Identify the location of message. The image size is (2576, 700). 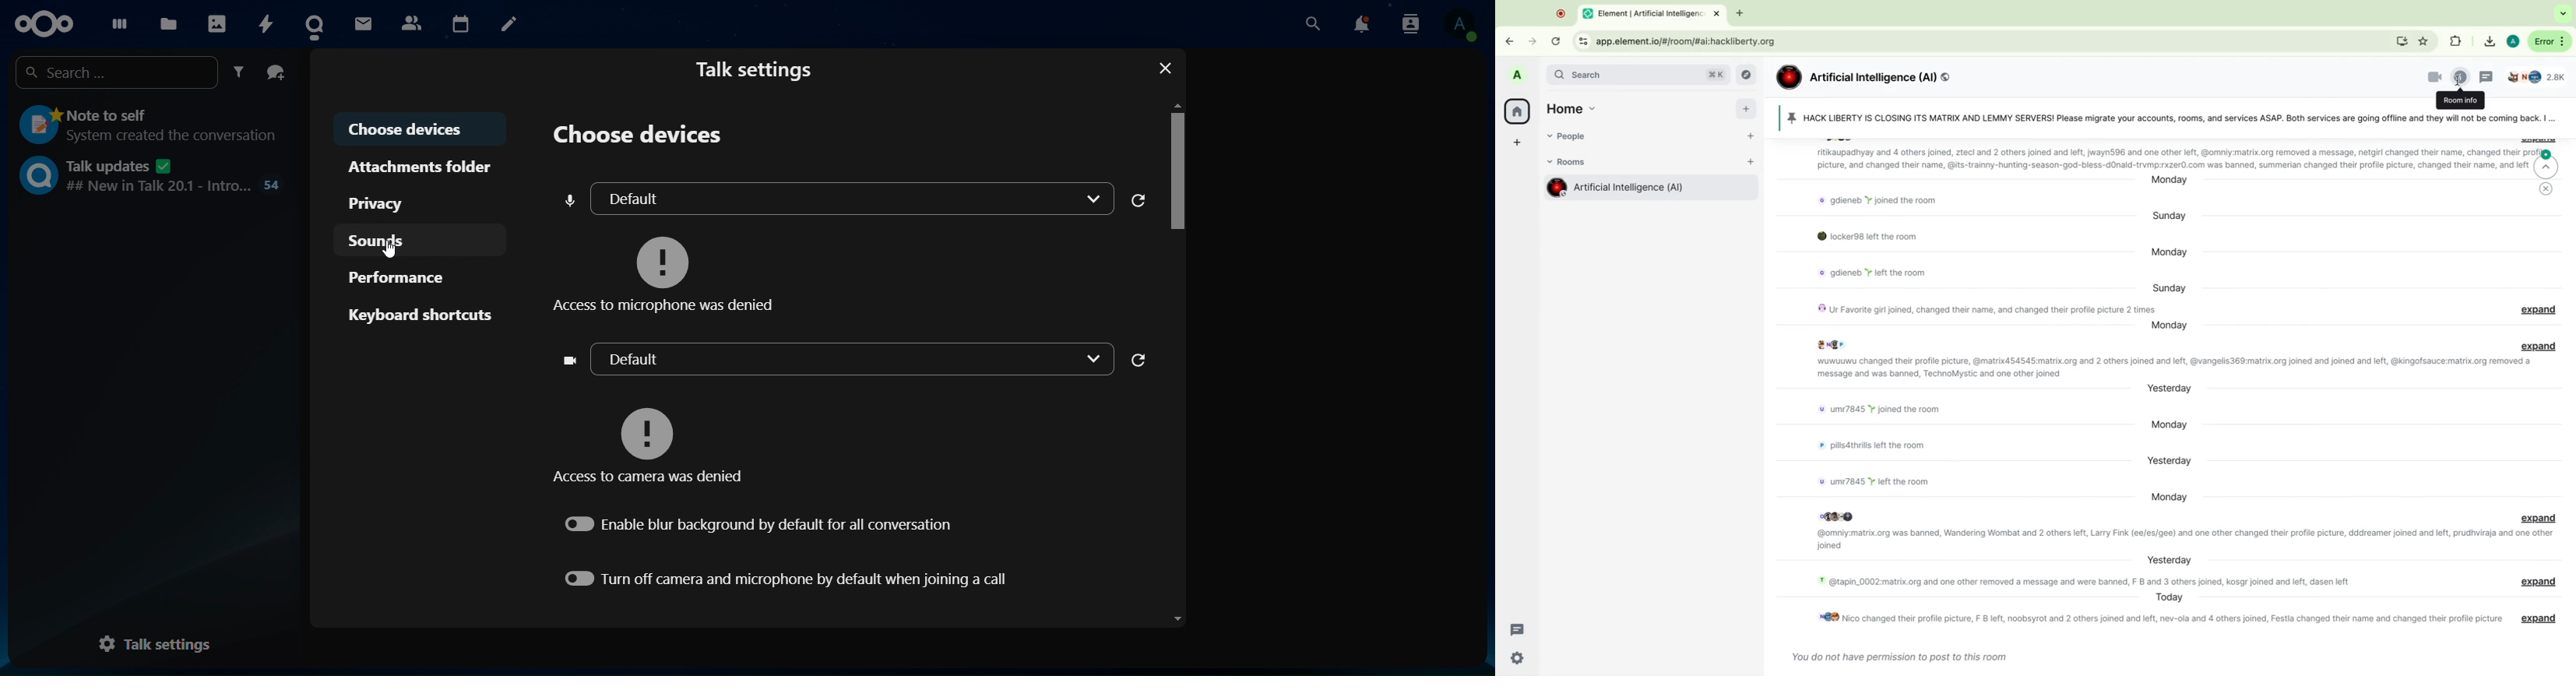
(1876, 272).